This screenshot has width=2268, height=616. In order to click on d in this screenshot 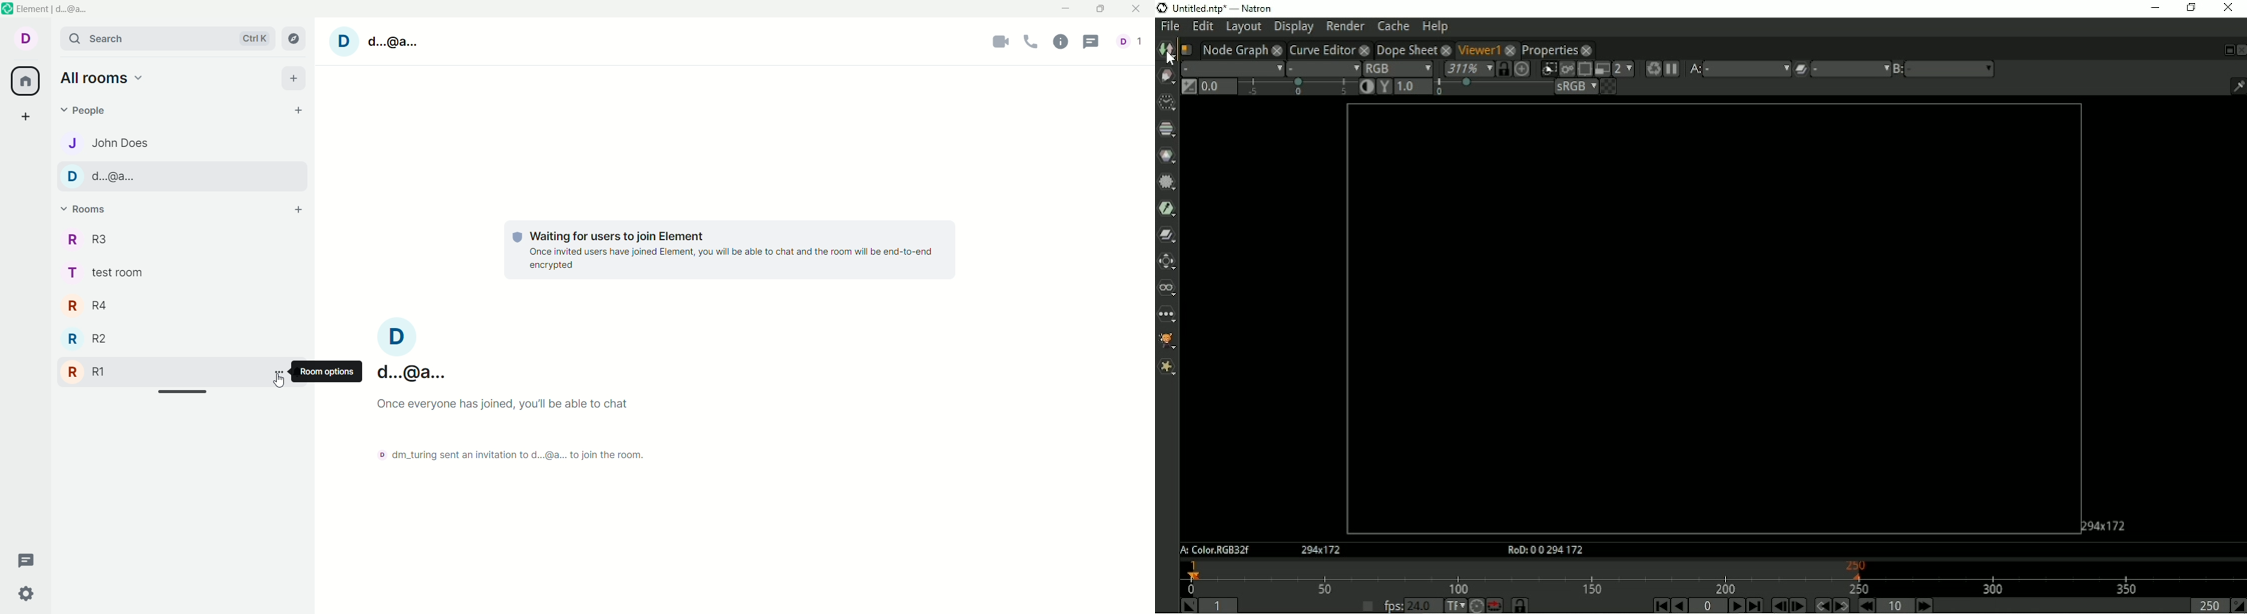, I will do `click(23, 42)`.